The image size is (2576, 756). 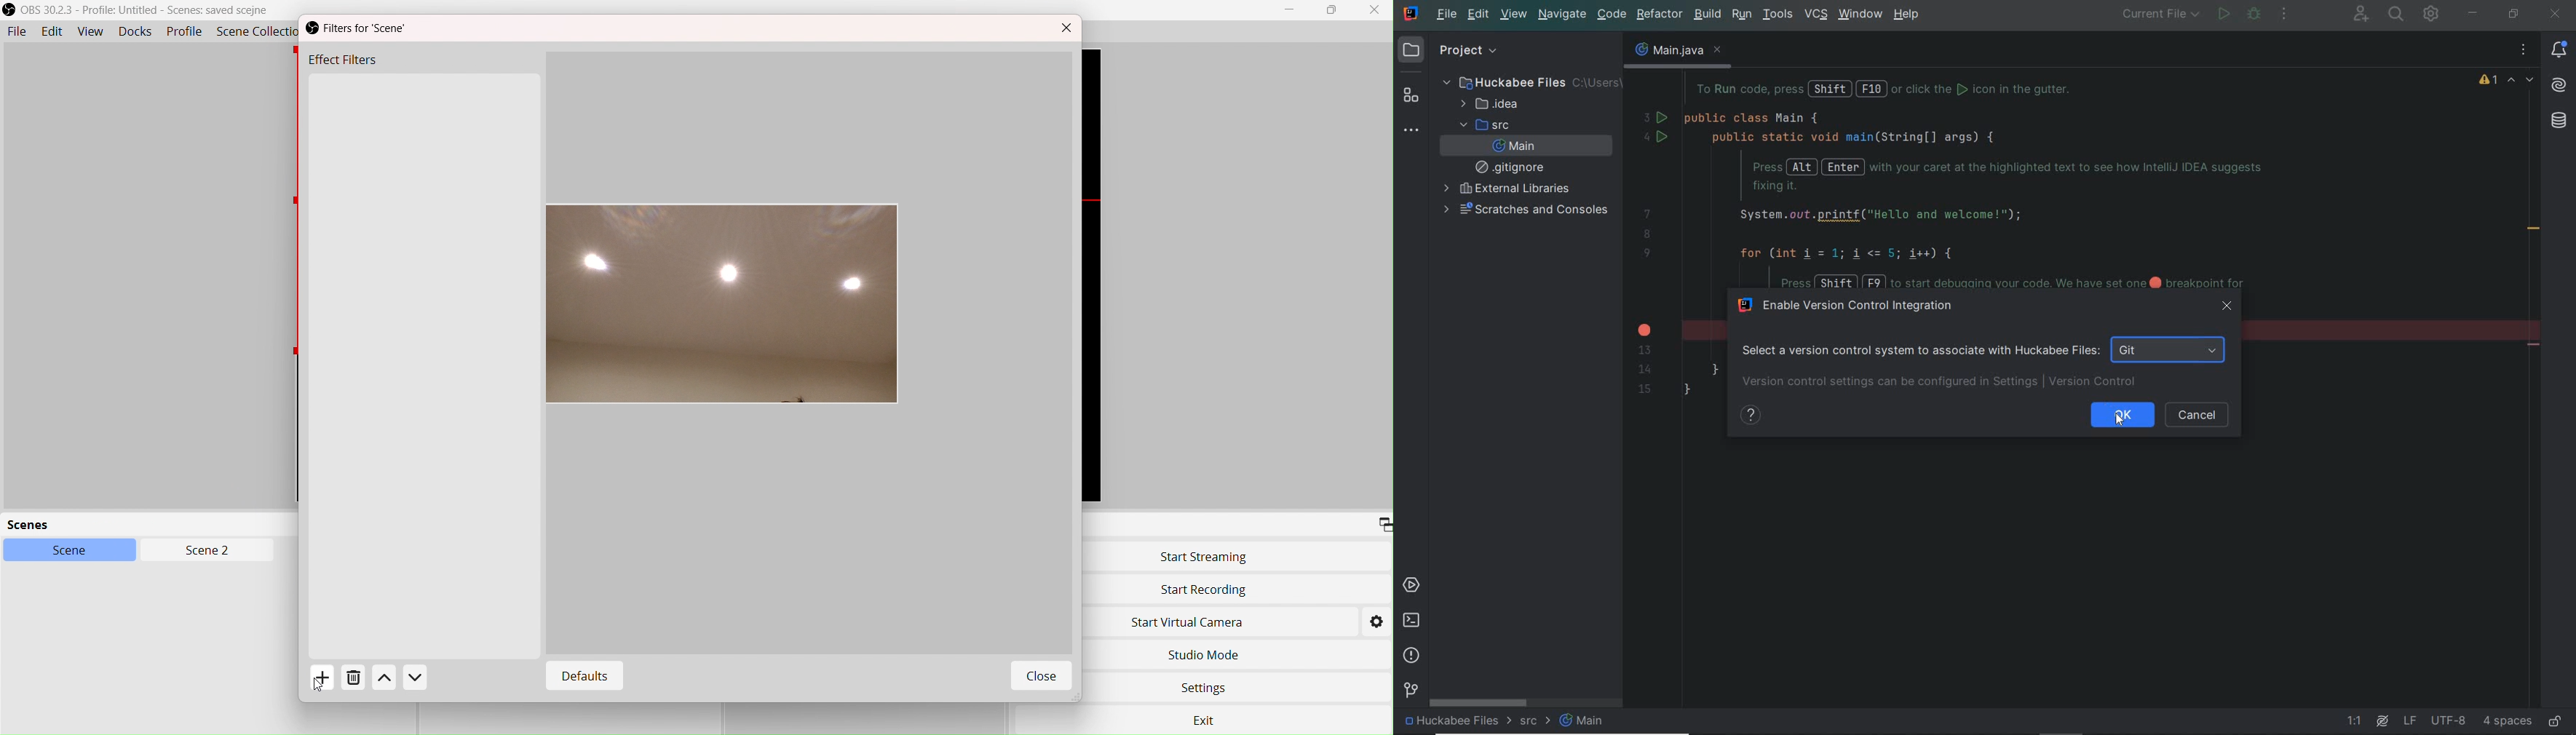 I want to click on src, so click(x=1535, y=722).